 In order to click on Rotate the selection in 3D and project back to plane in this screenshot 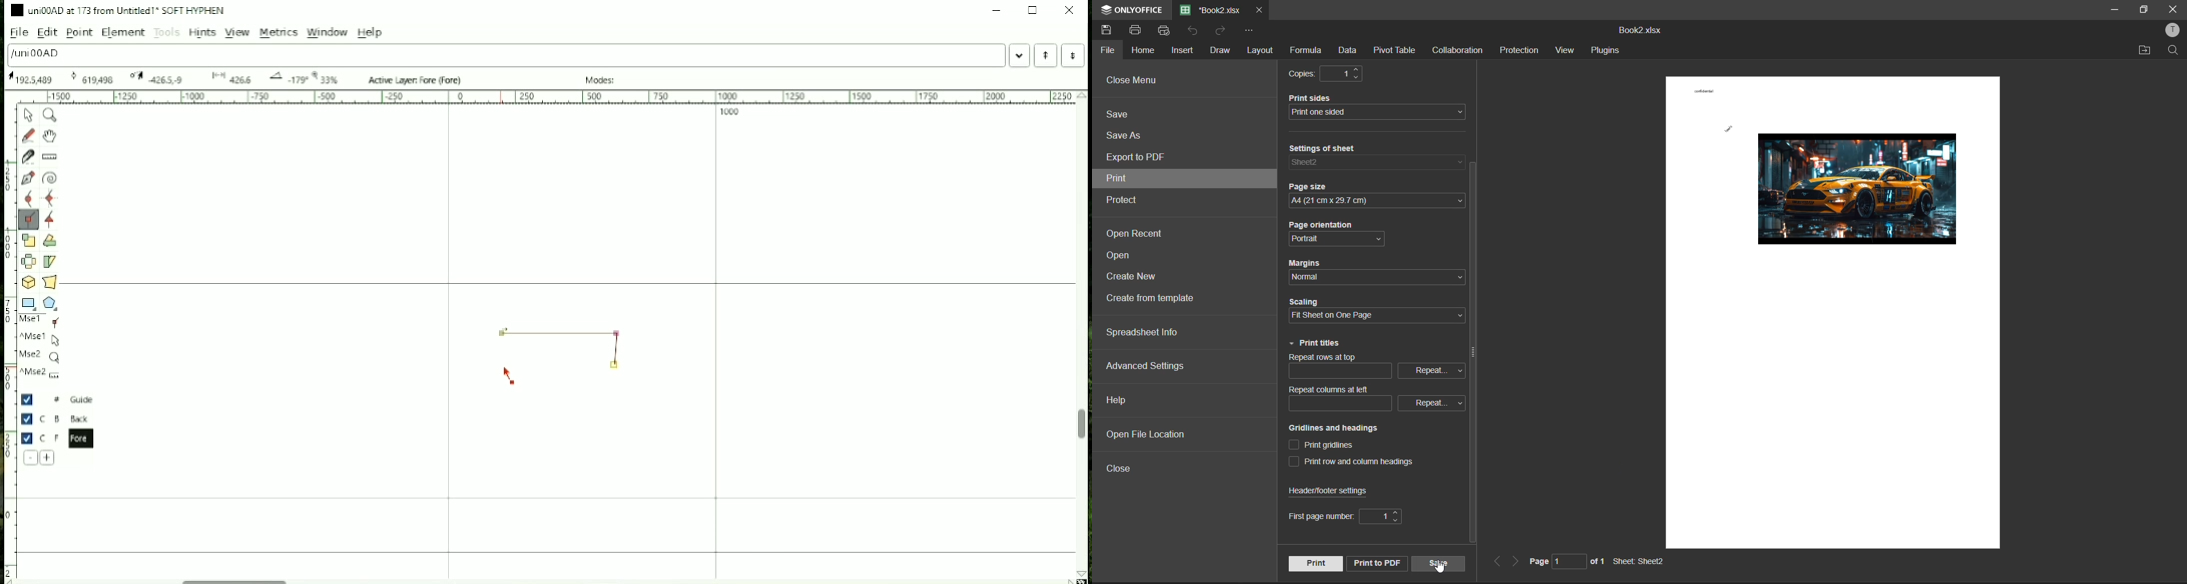, I will do `click(28, 282)`.